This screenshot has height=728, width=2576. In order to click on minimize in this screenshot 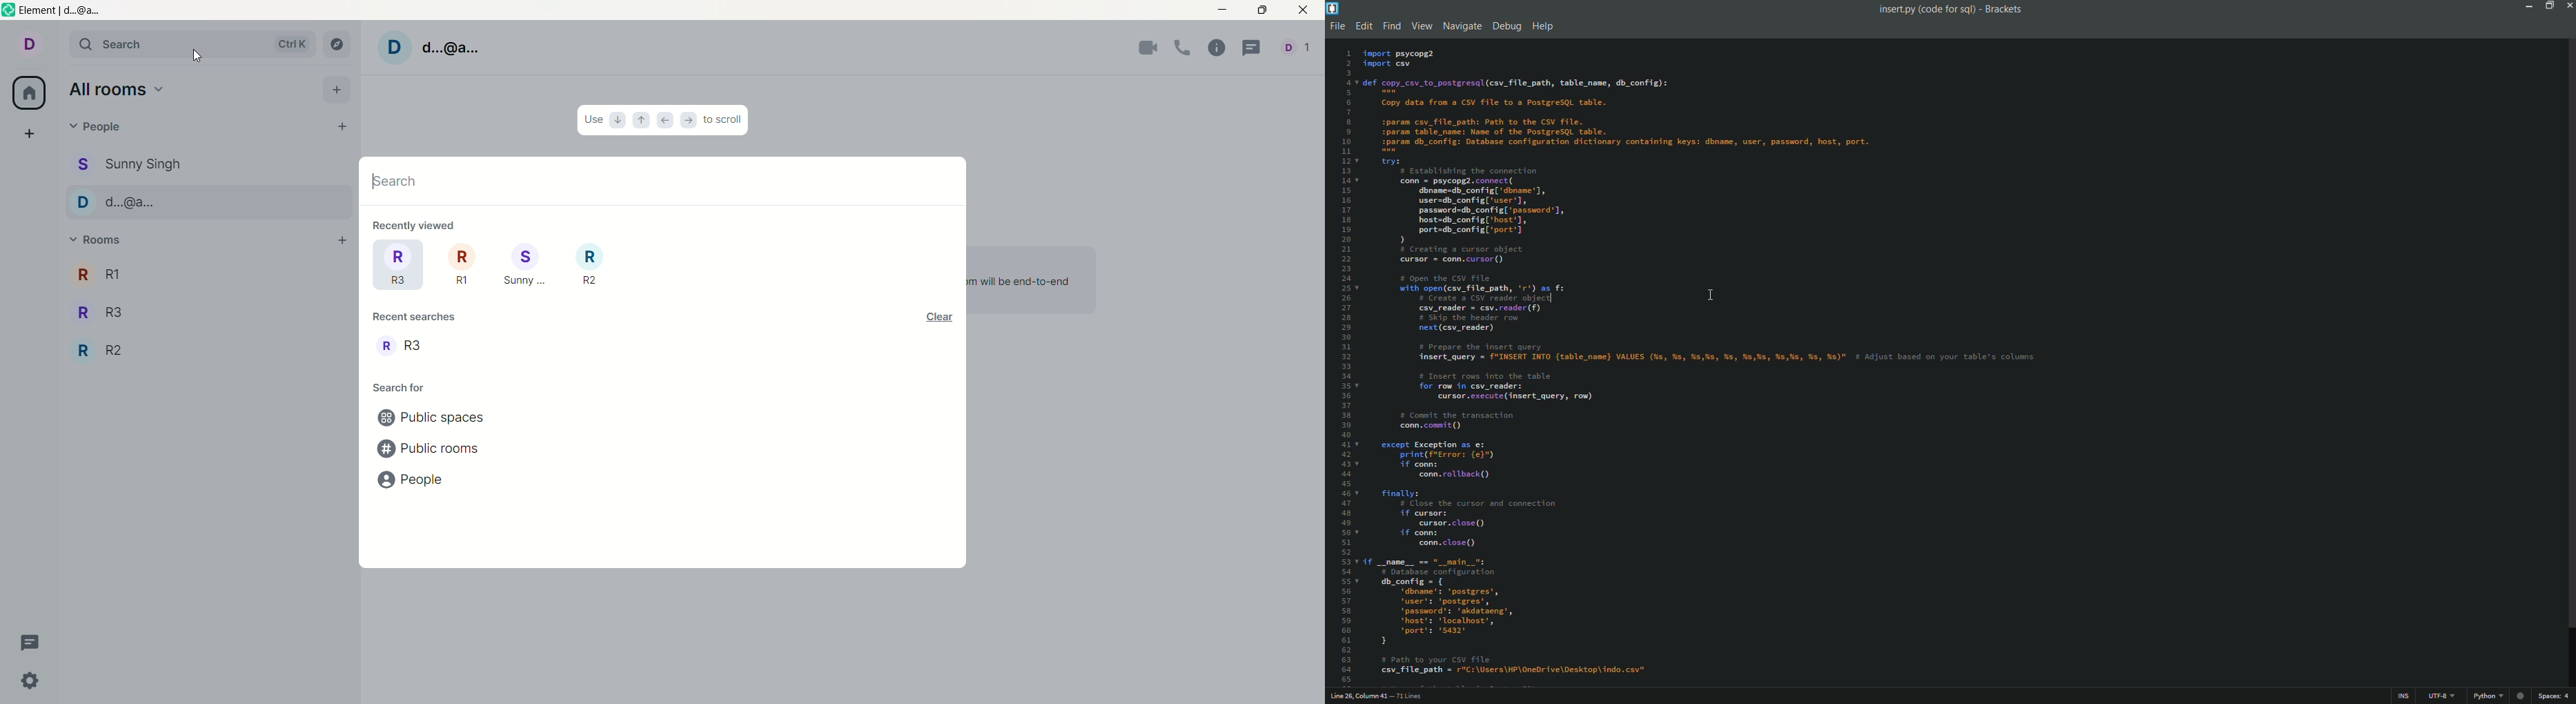, I will do `click(2529, 5)`.